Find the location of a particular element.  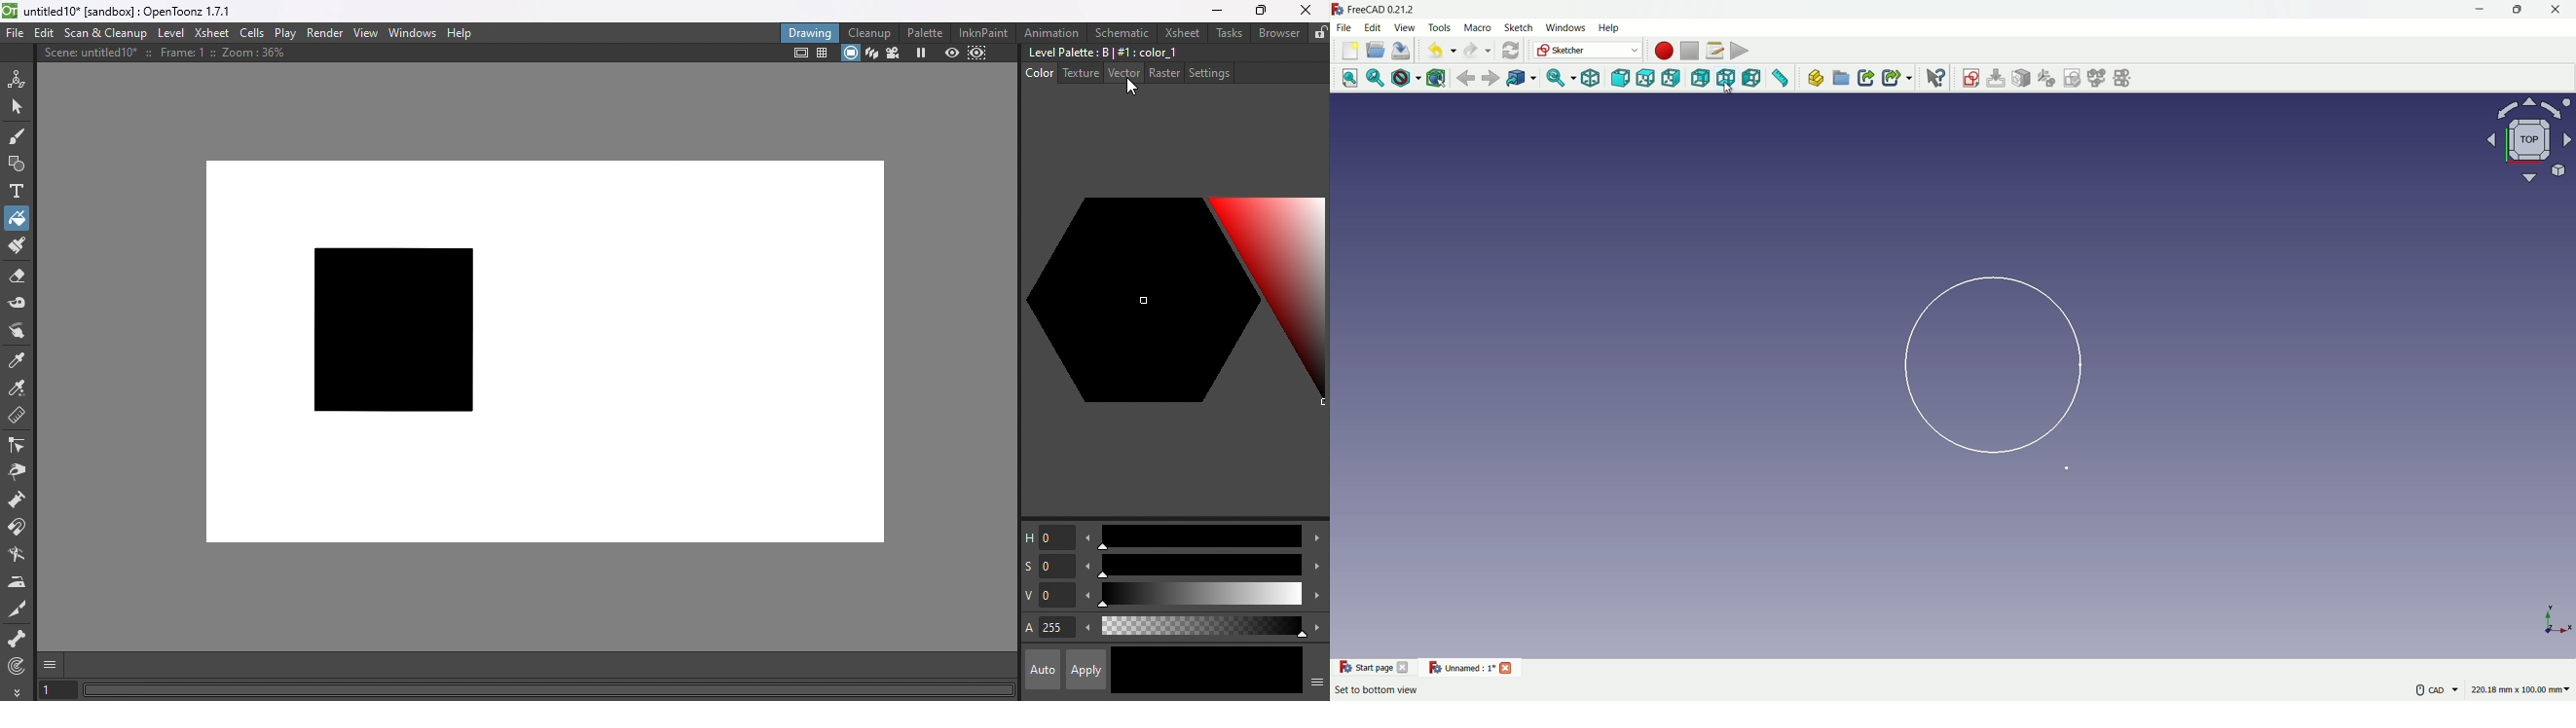

Cleanup is located at coordinates (869, 32).